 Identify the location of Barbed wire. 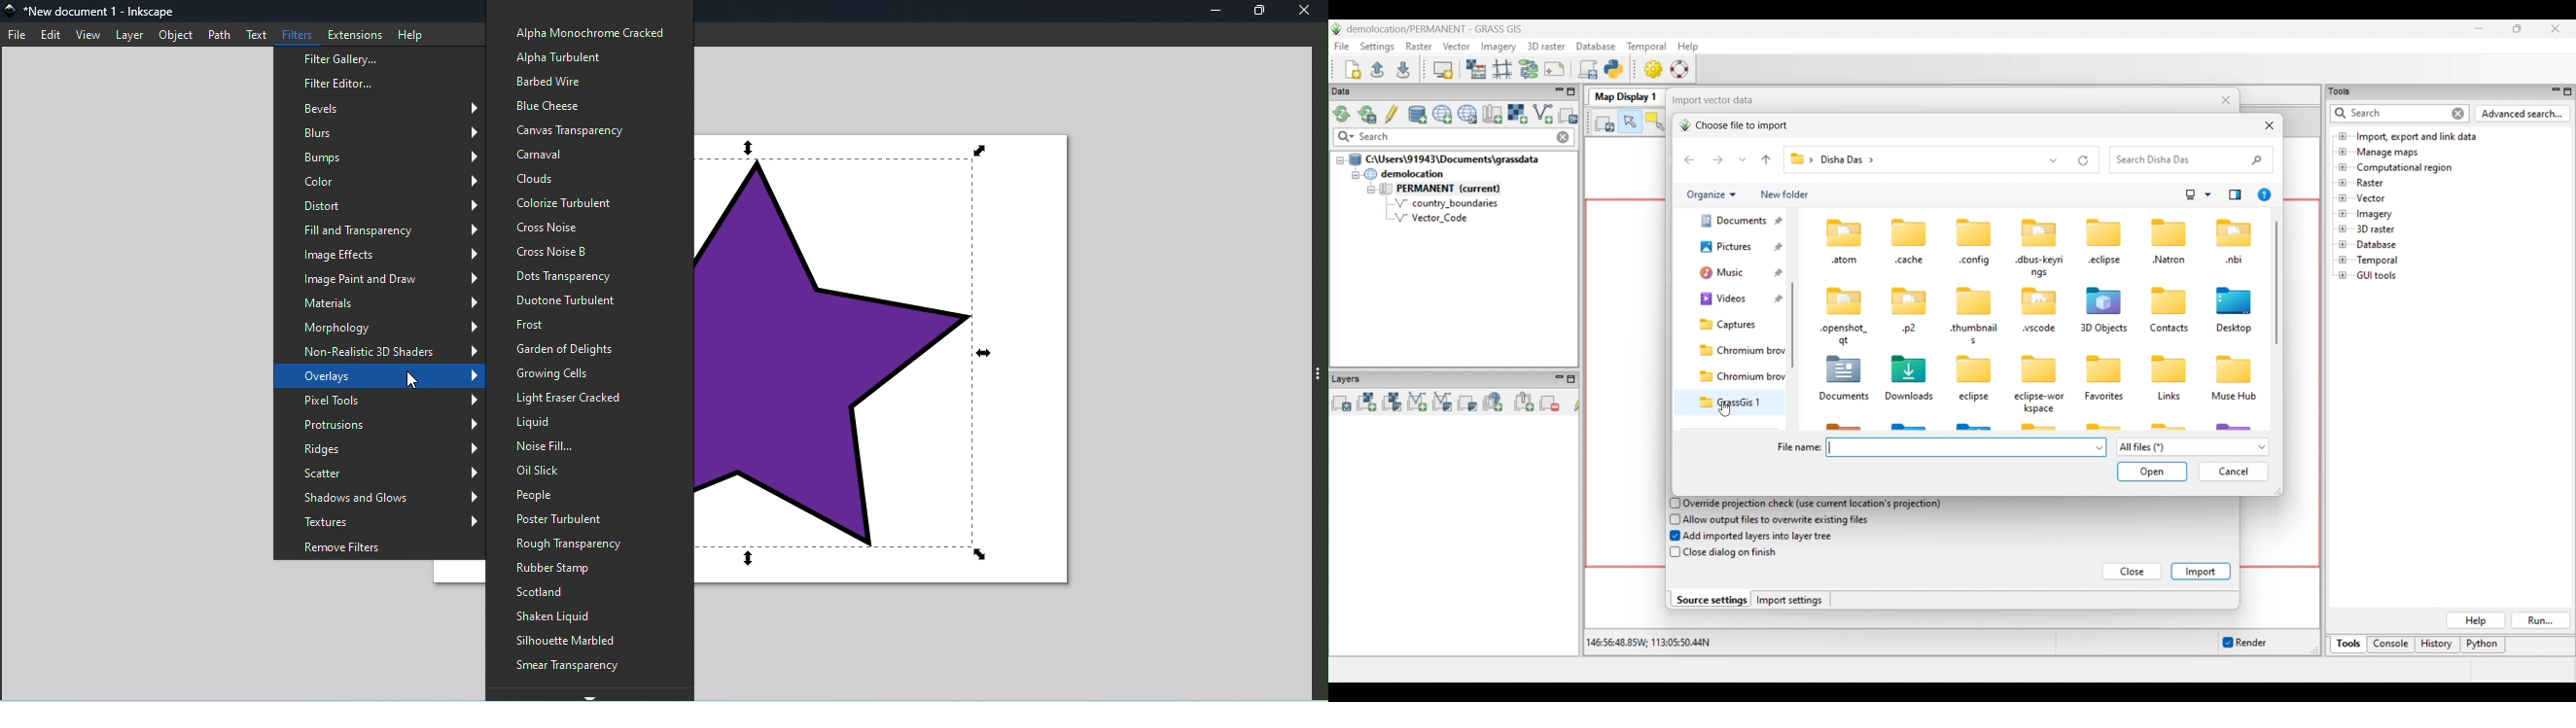
(549, 79).